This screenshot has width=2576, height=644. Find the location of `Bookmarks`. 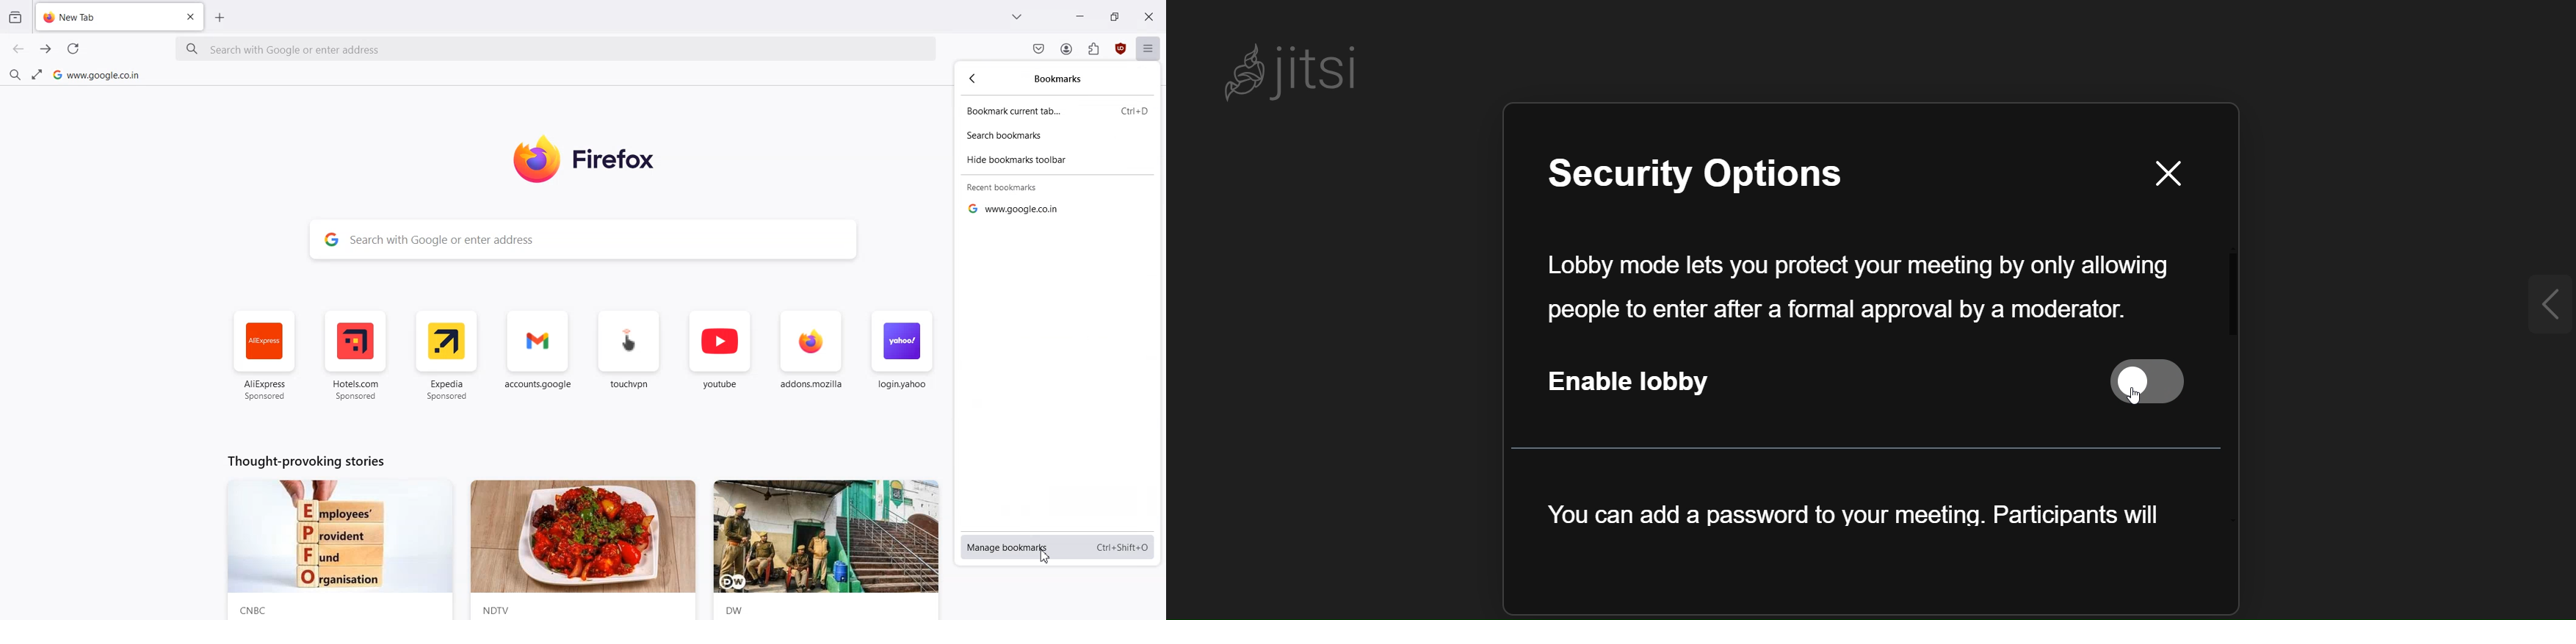

Bookmarks is located at coordinates (1058, 78).